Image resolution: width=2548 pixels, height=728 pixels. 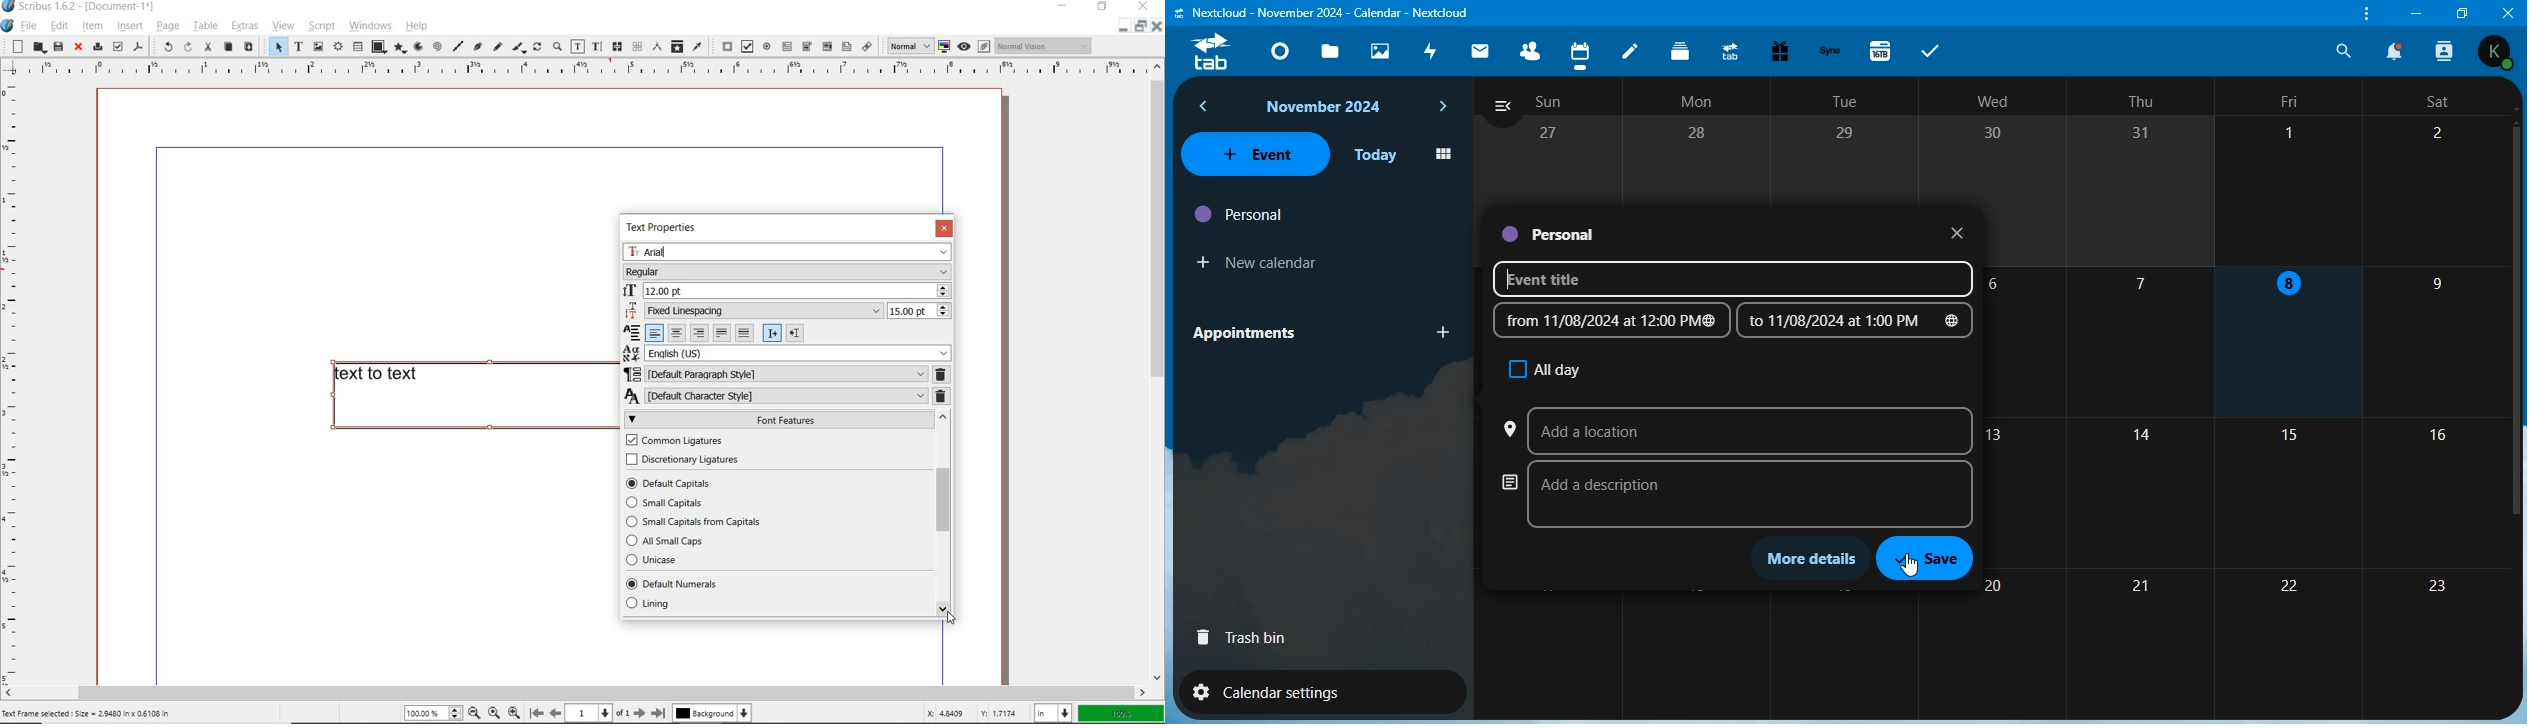 I want to click on Left to right paragraph, so click(x=773, y=334).